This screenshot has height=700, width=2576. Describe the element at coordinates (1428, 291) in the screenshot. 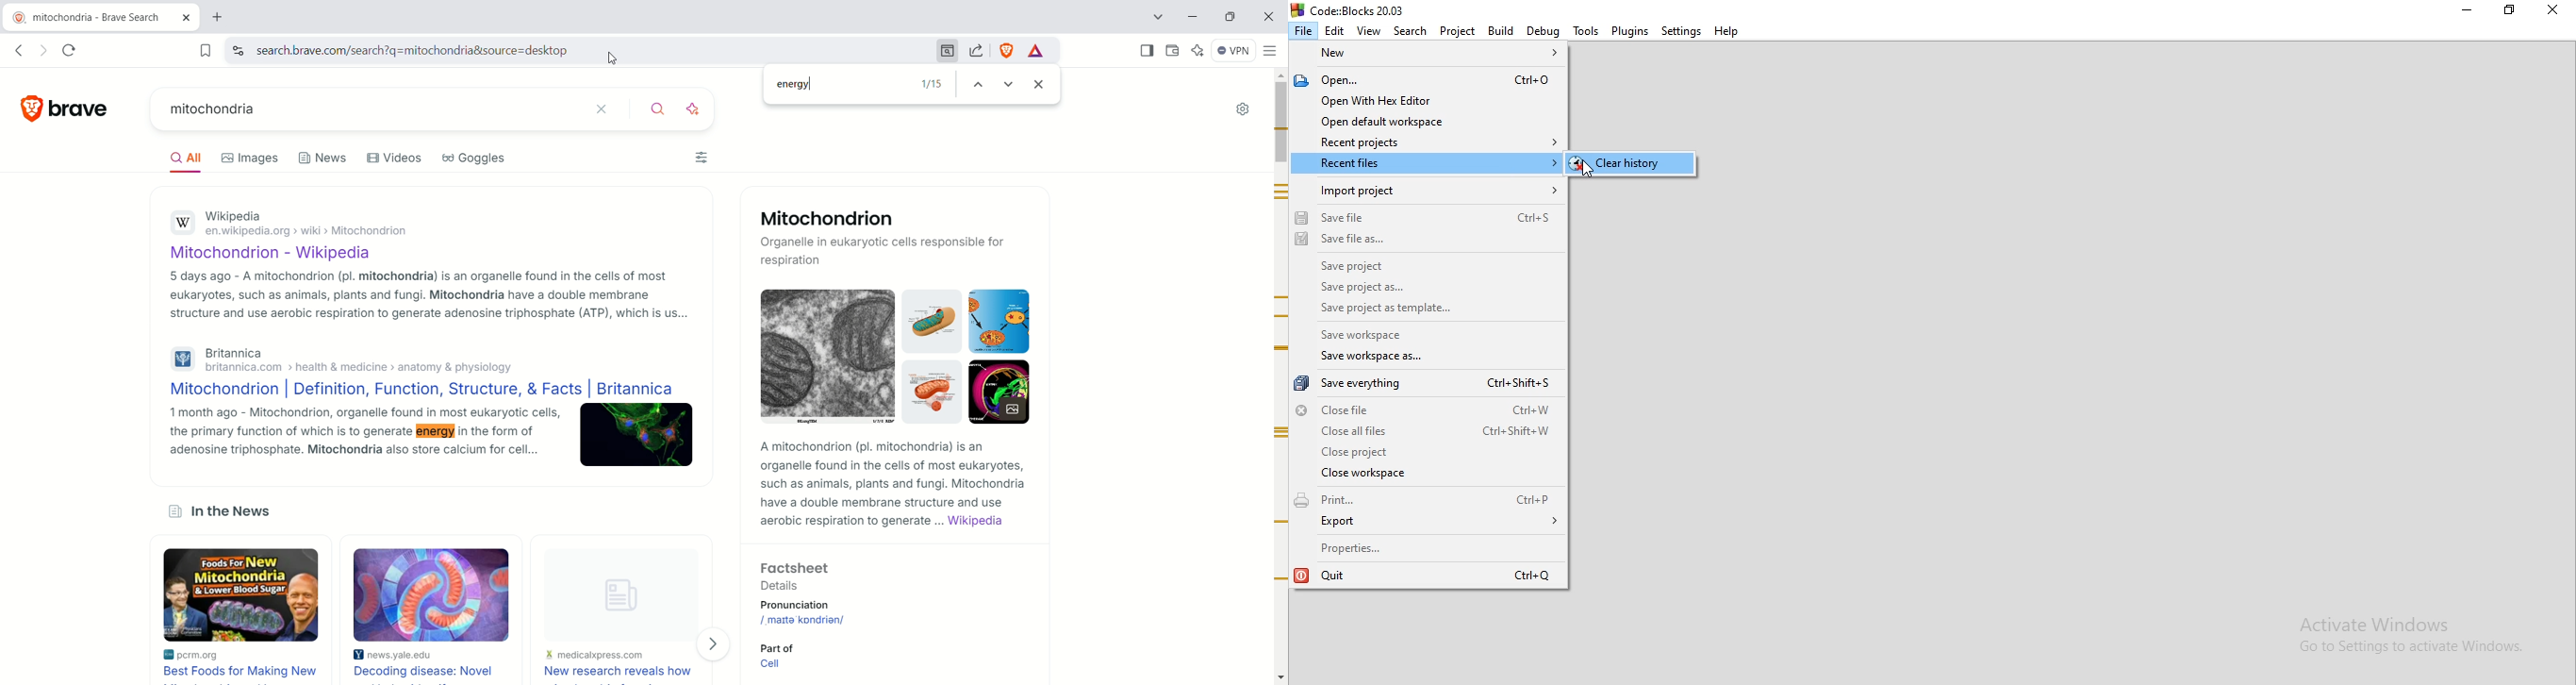

I see `Save project as..` at that location.